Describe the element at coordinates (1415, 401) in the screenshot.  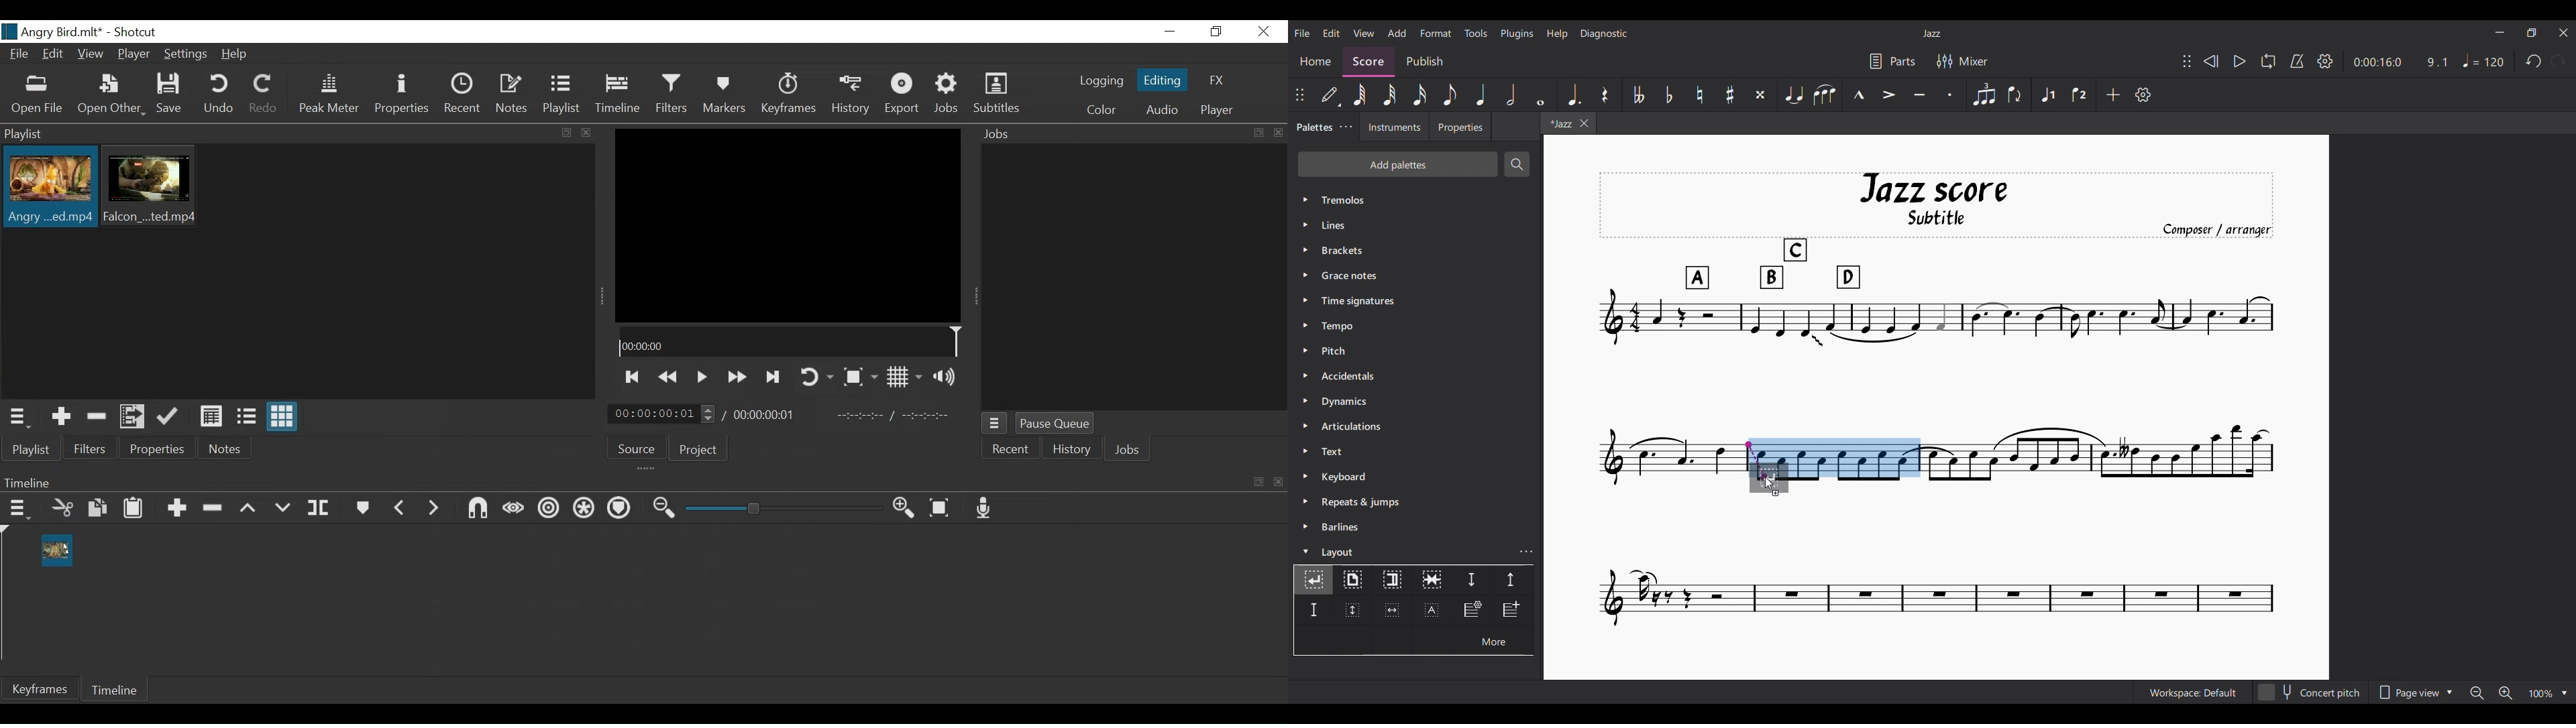
I see `Dynamics` at that location.